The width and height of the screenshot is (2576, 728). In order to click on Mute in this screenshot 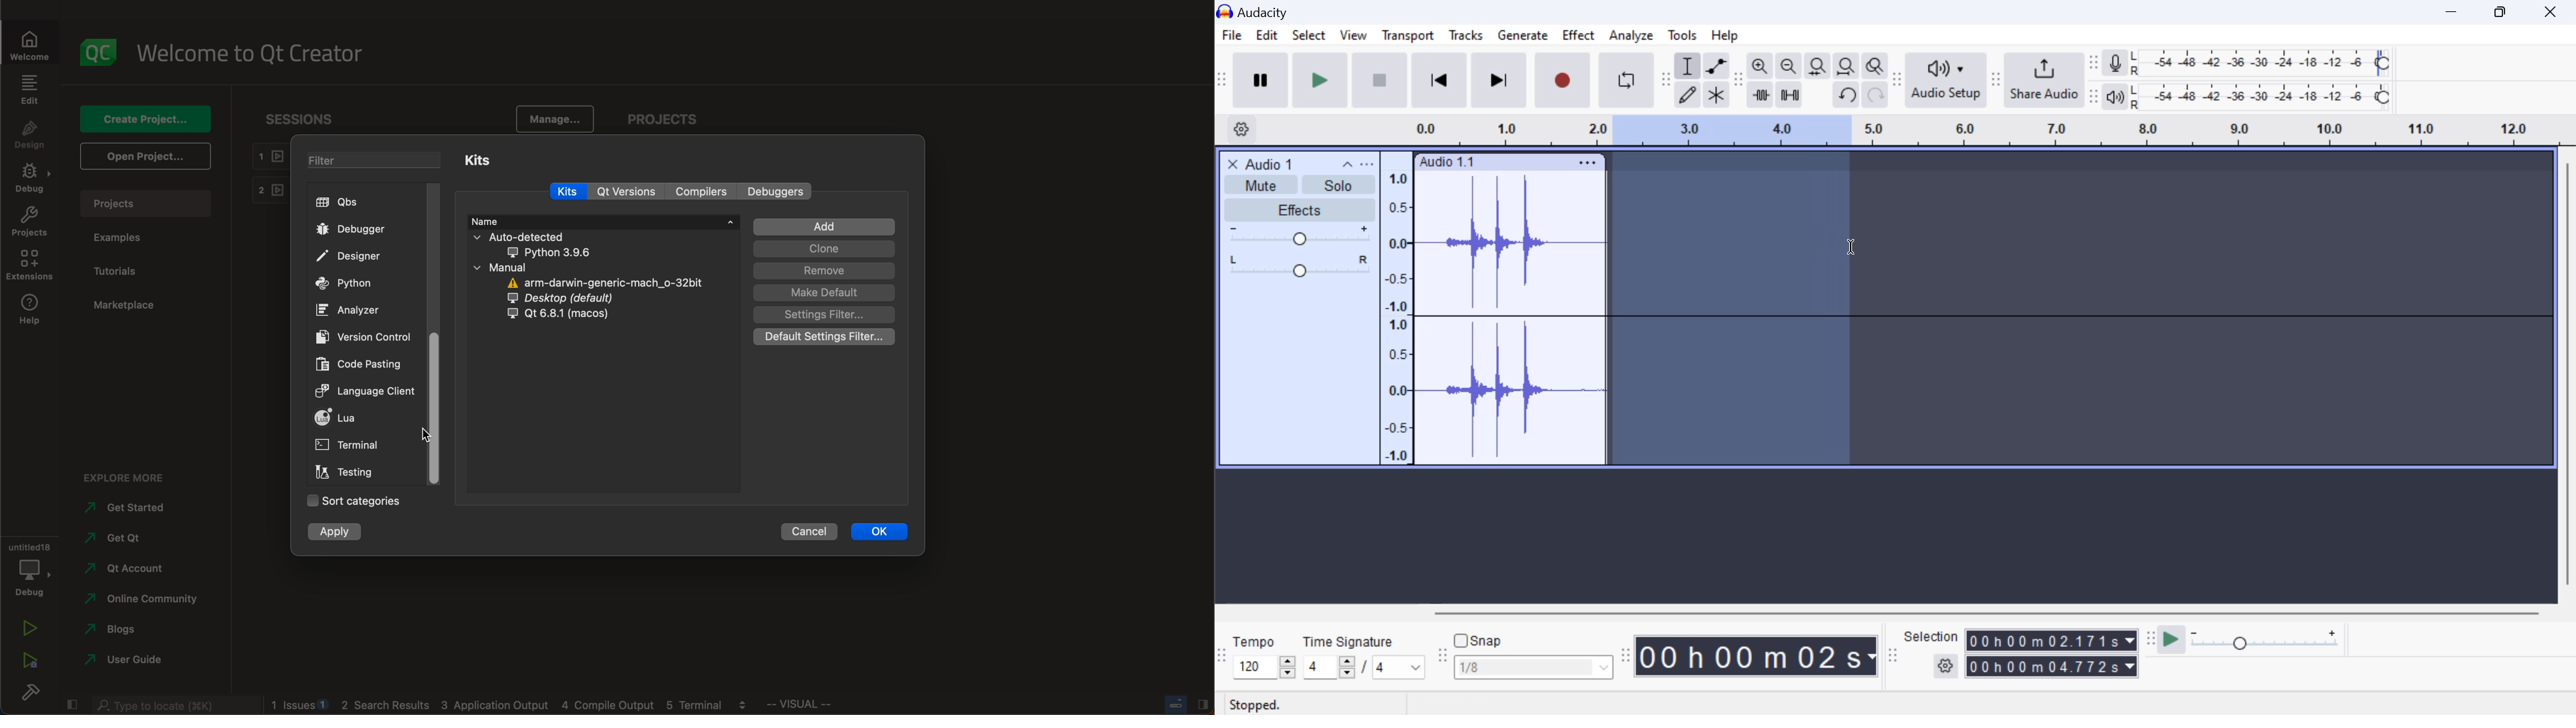, I will do `click(1263, 184)`.